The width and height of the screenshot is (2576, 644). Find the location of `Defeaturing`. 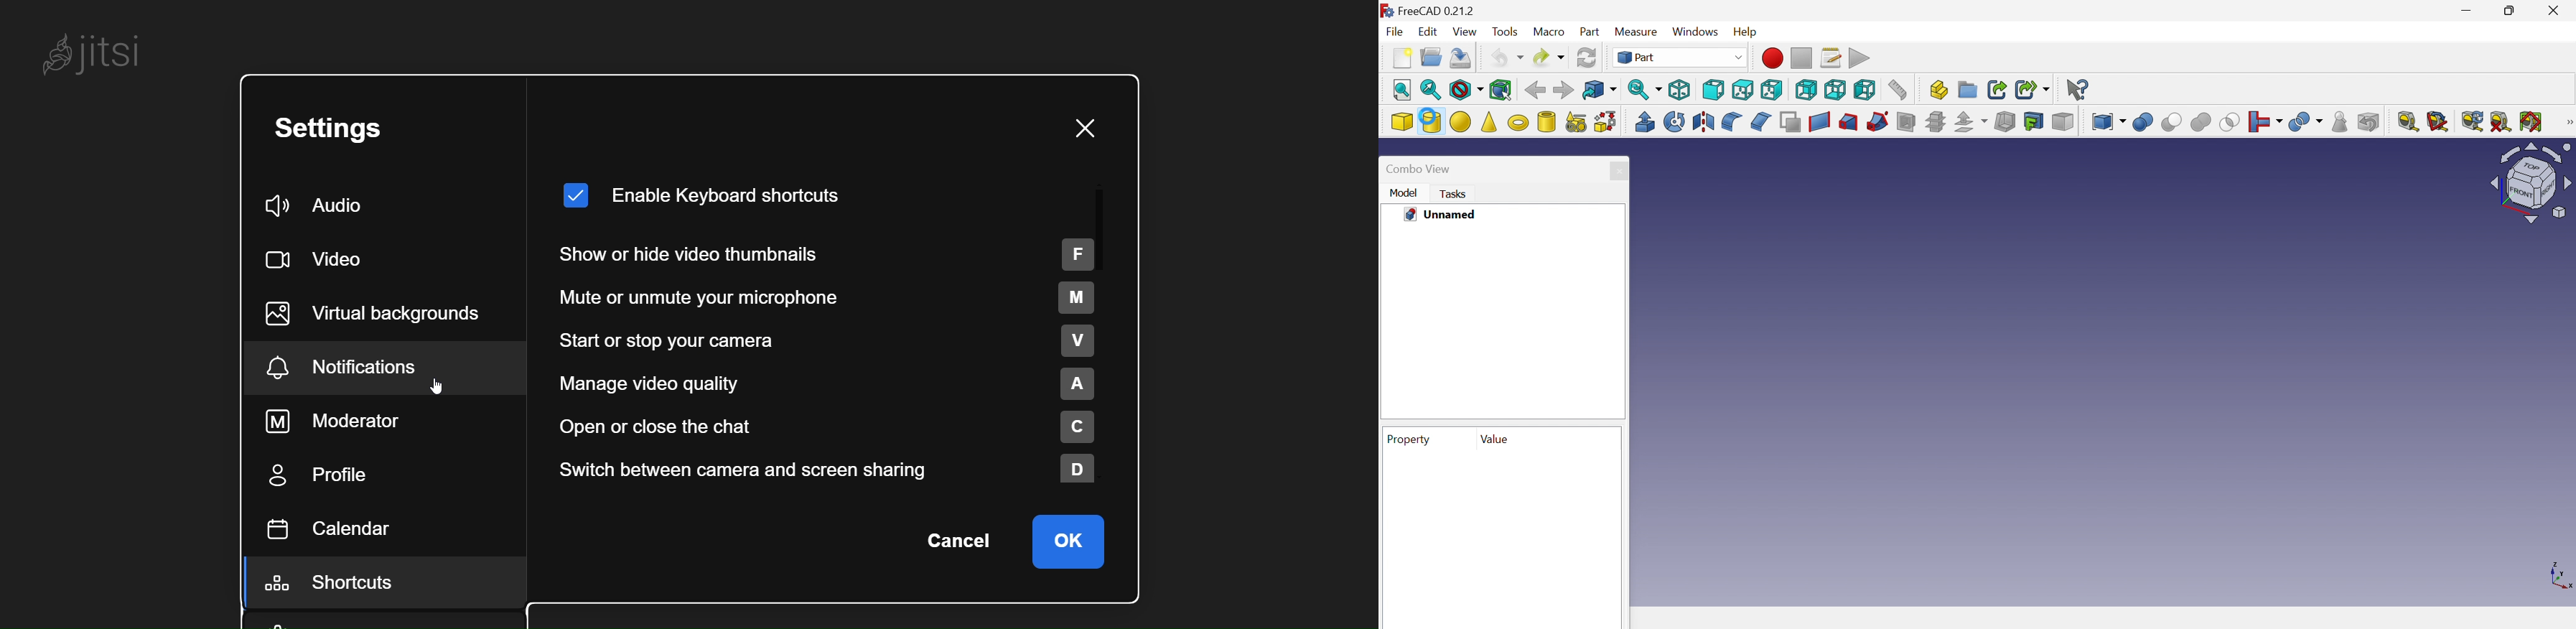

Defeaturing is located at coordinates (2368, 122).